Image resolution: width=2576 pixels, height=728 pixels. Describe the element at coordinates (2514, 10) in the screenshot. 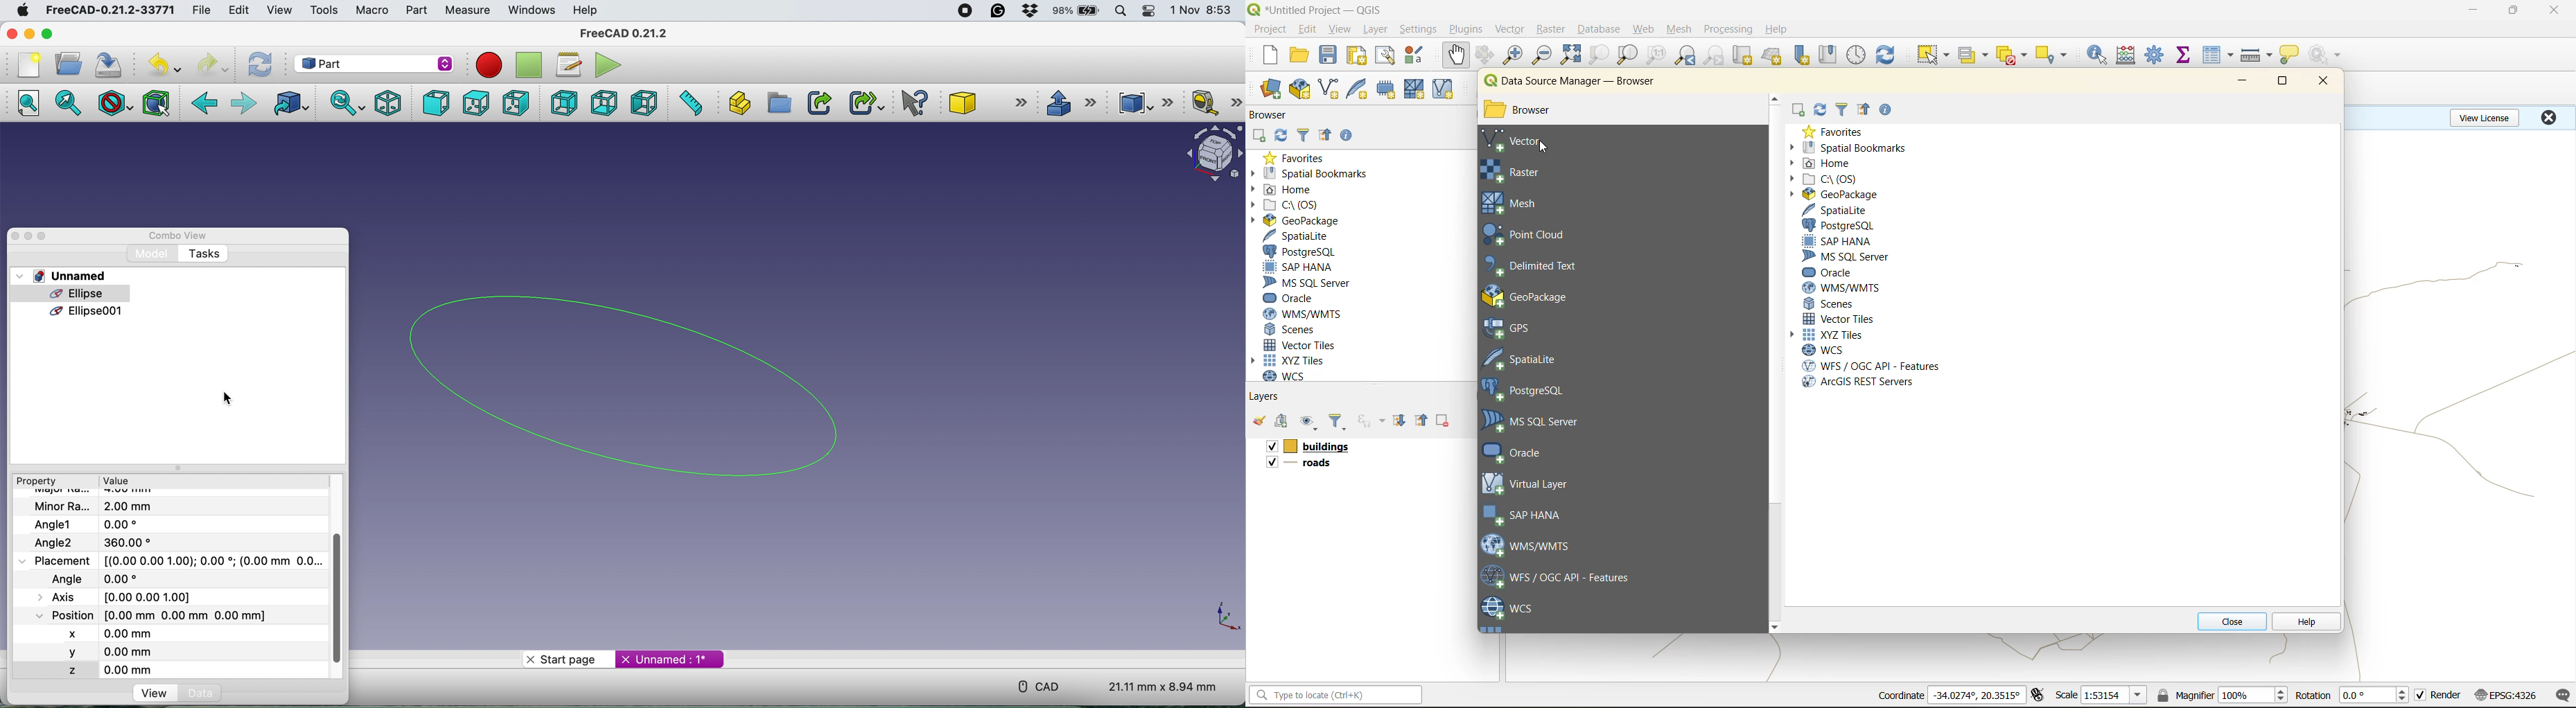

I see `maximize` at that location.